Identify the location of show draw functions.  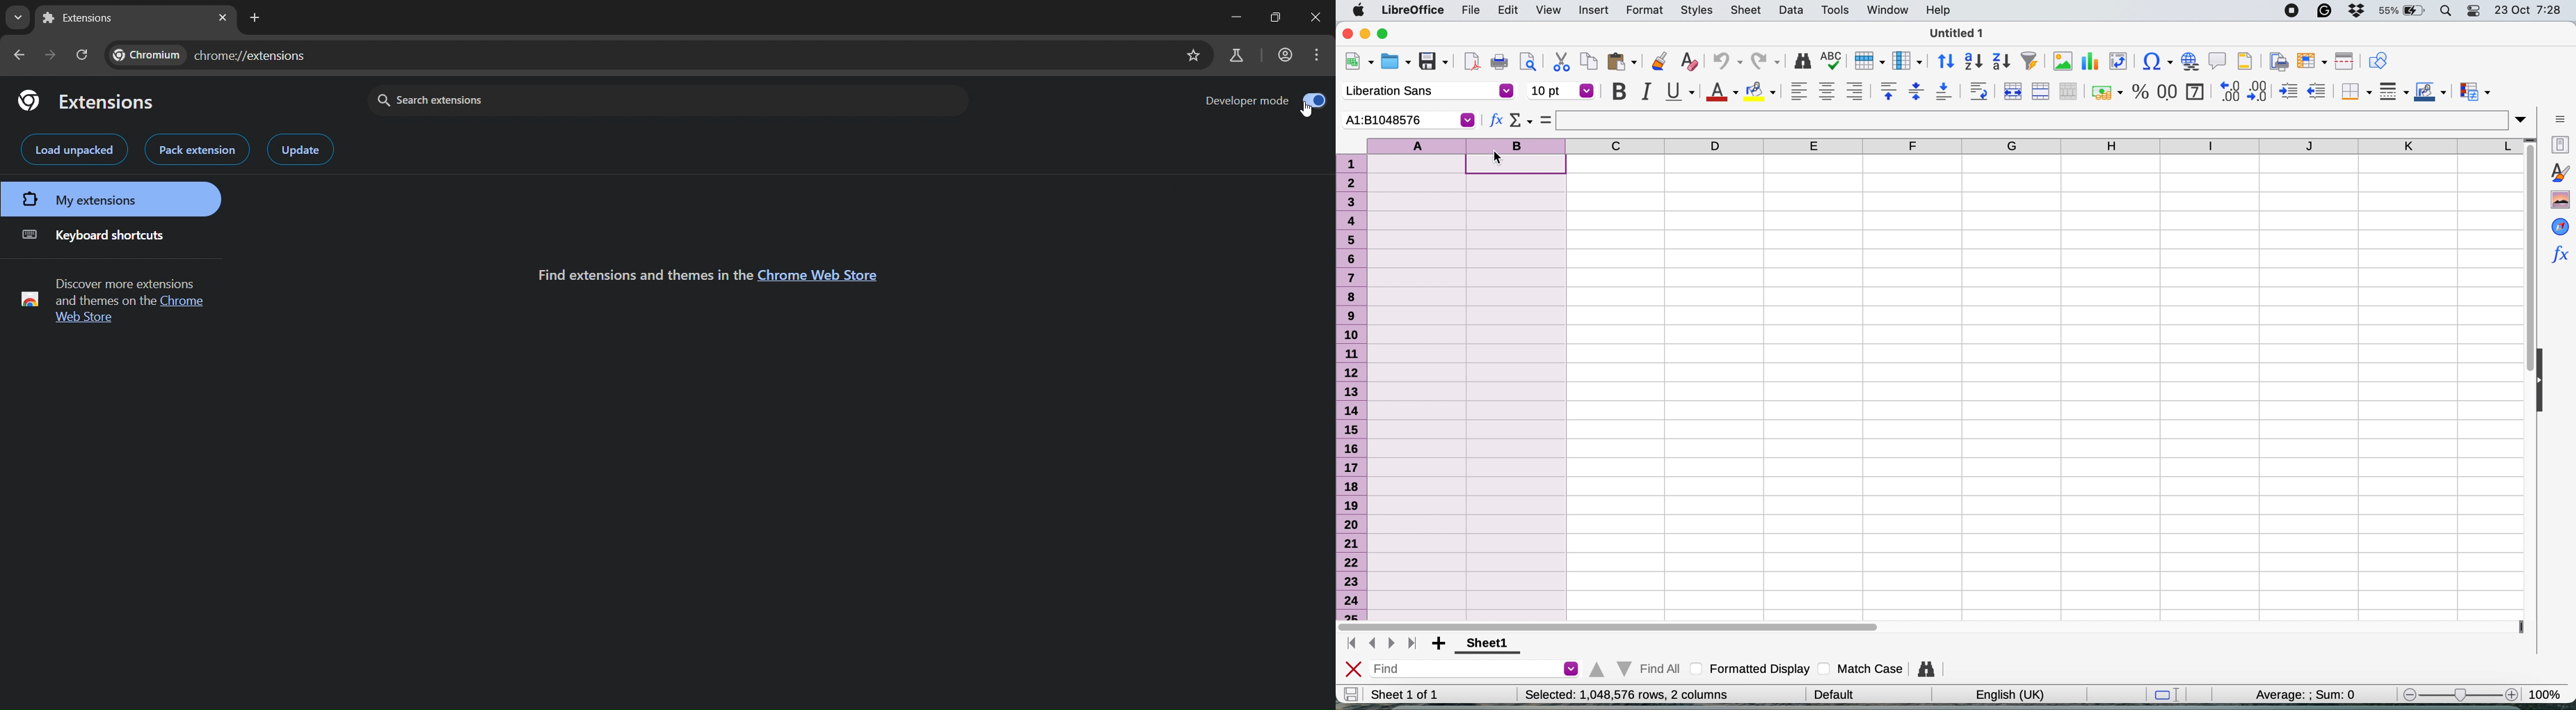
(2378, 60).